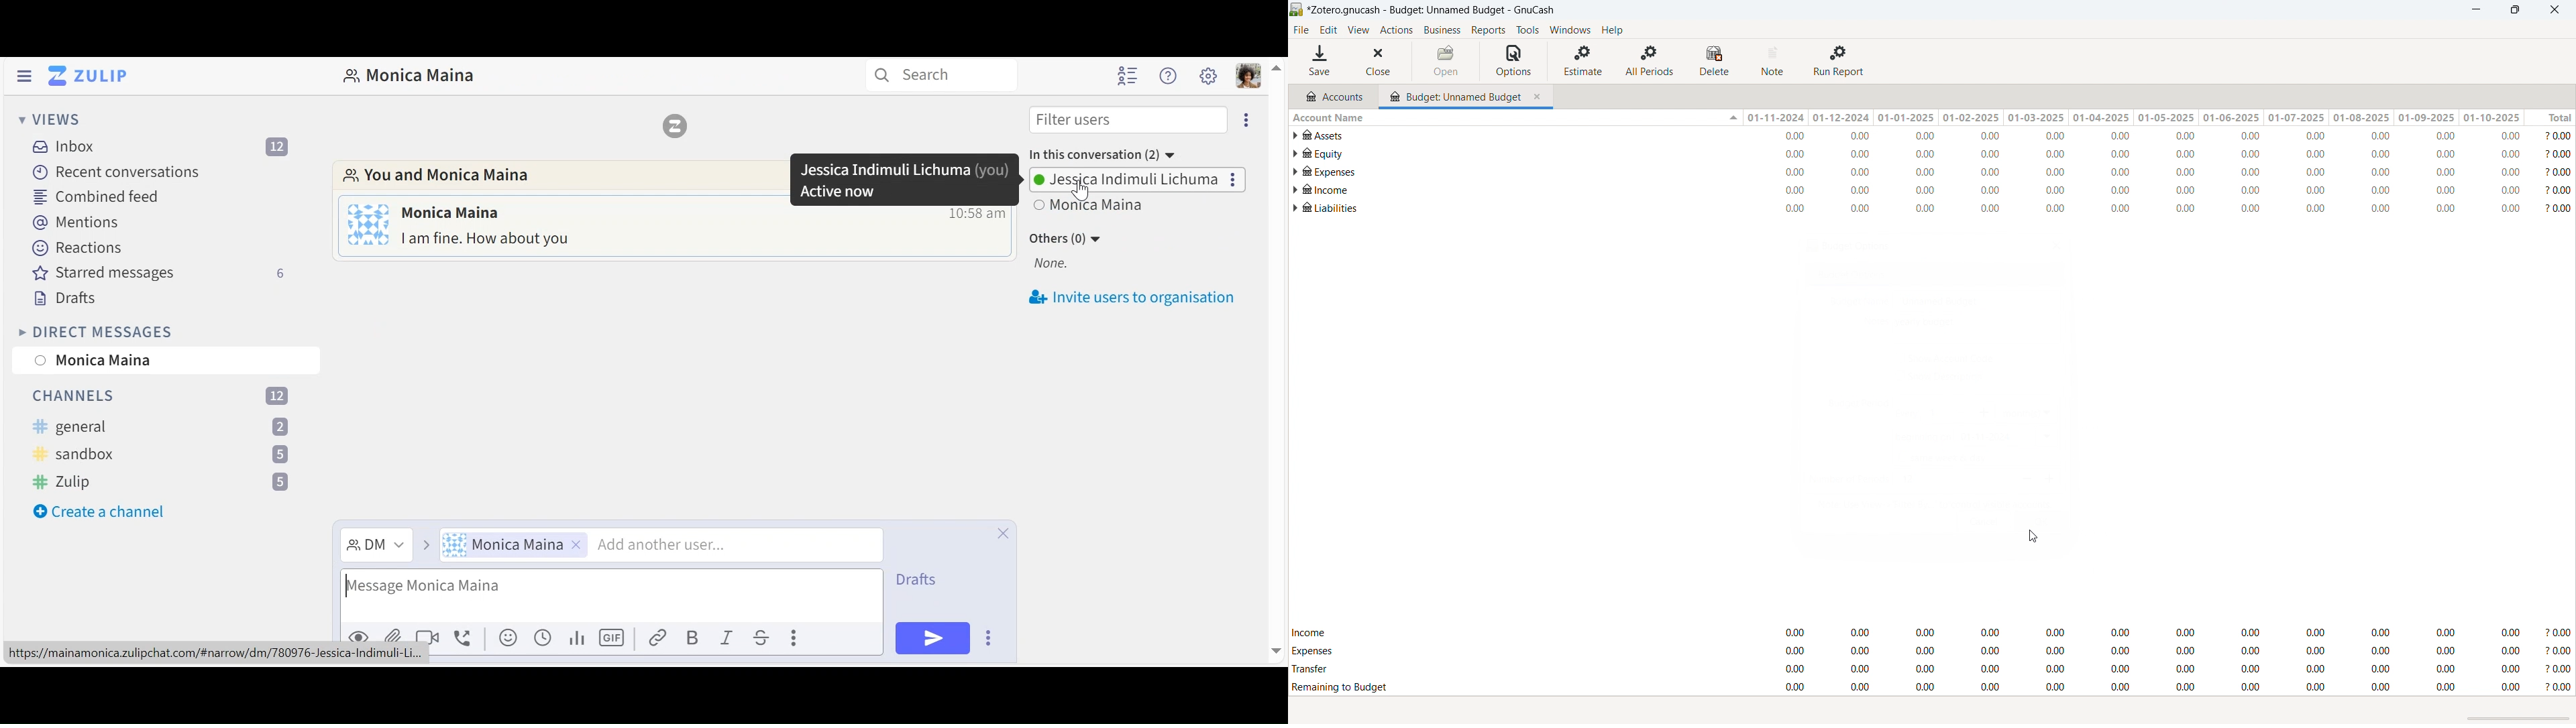 The height and width of the screenshot is (728, 2576). What do you see at coordinates (374, 545) in the screenshot?
I see `Direct Message dropdown menu` at bounding box center [374, 545].